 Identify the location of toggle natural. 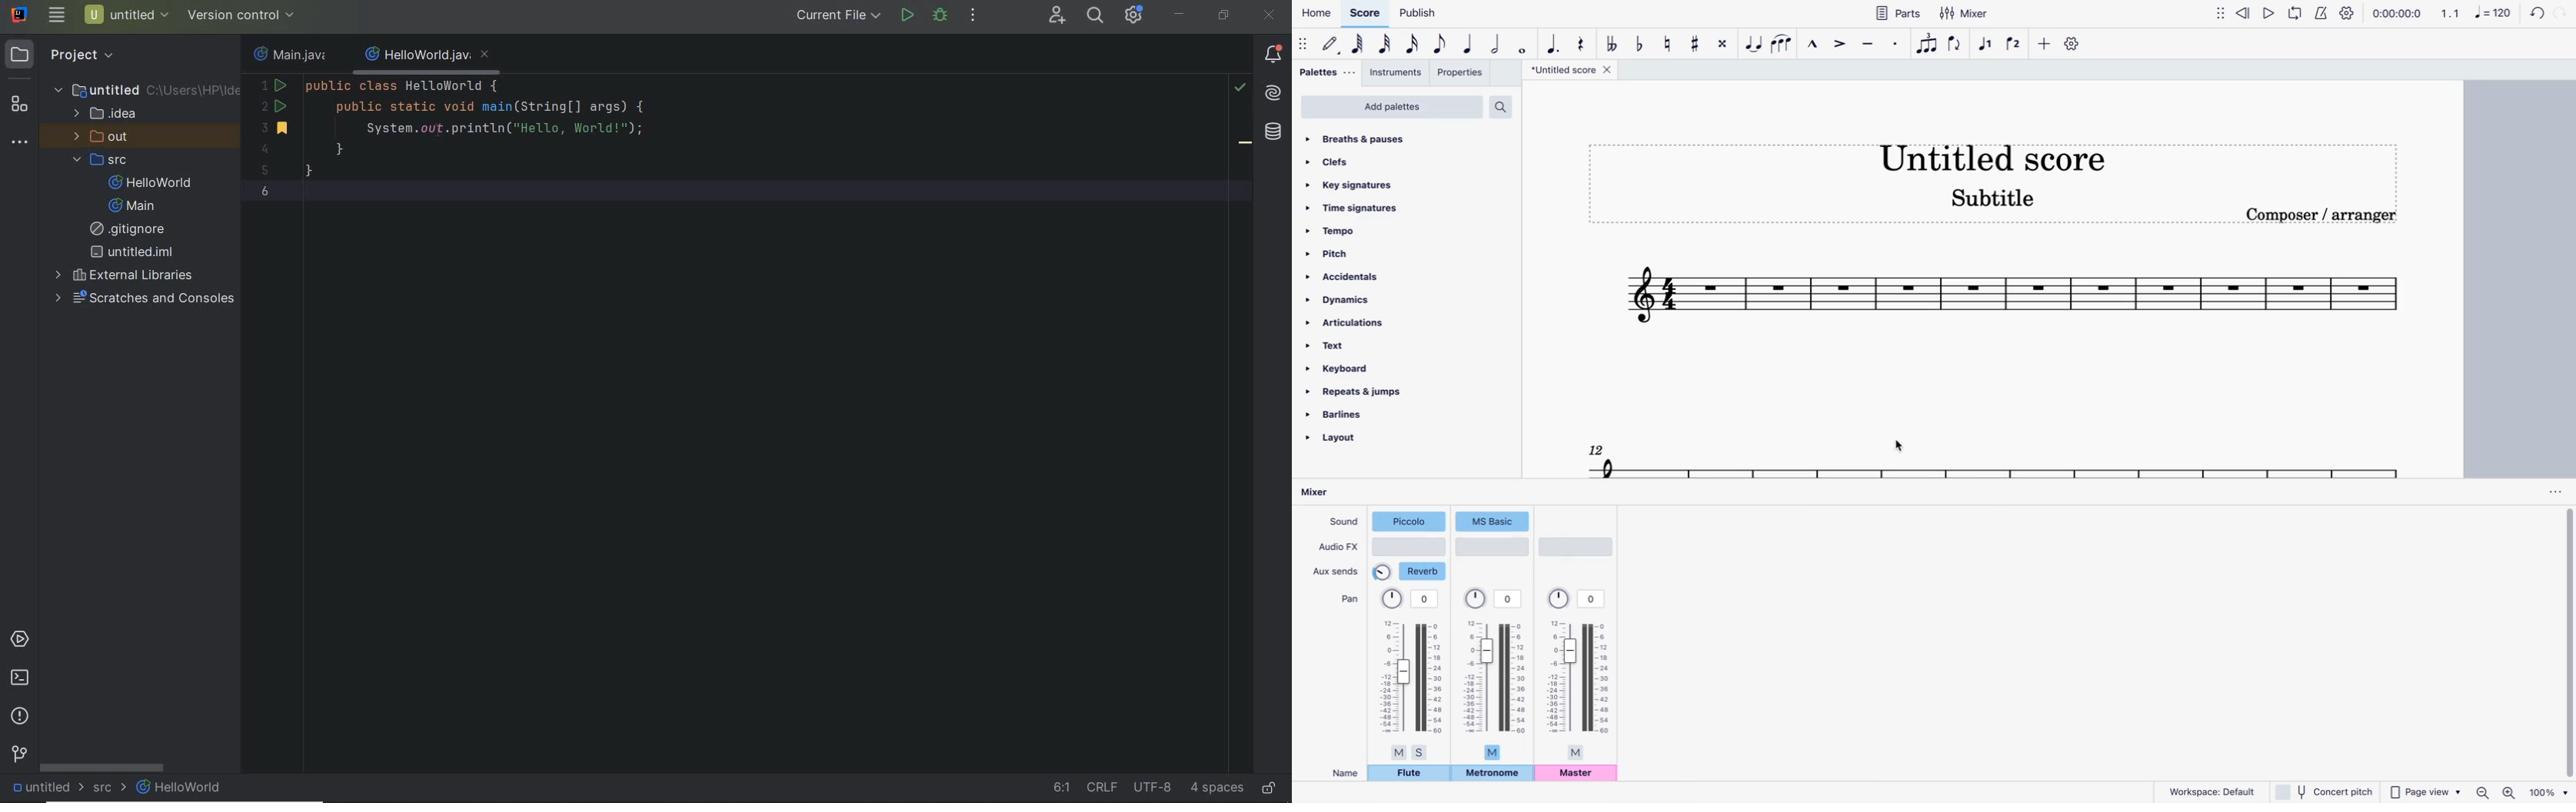
(1666, 43).